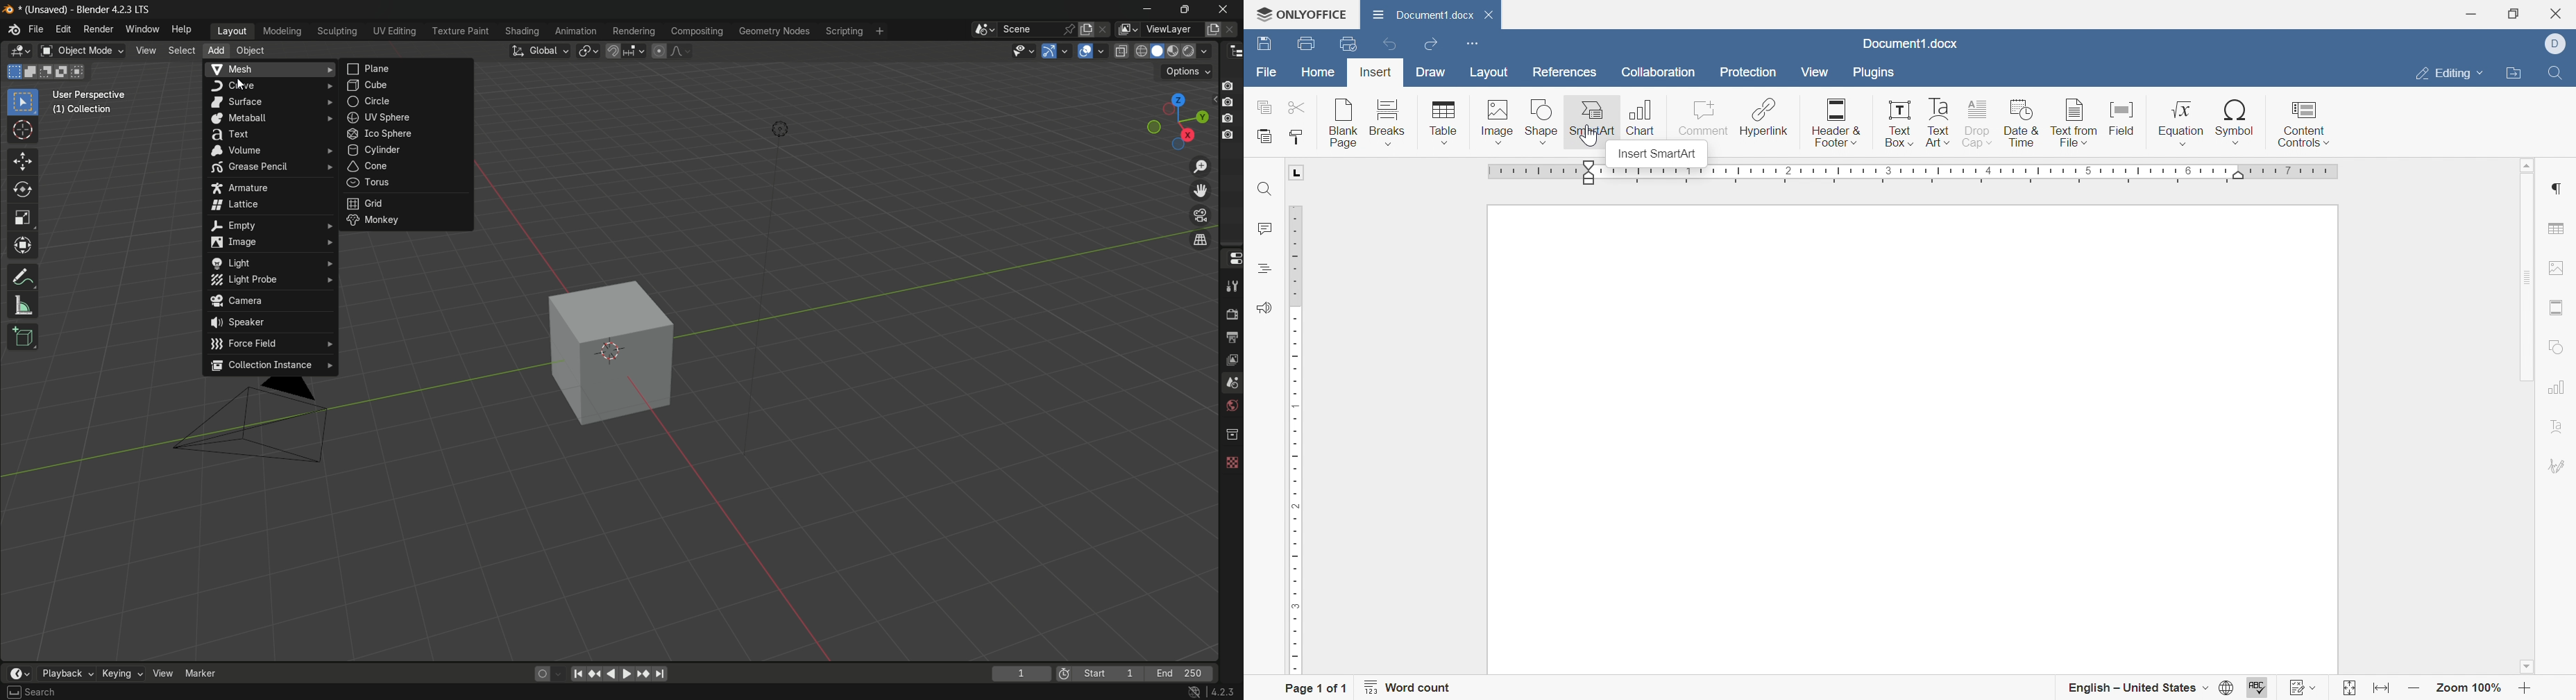 The width and height of the screenshot is (2576, 700). What do you see at coordinates (1298, 138) in the screenshot?
I see `Copy style` at bounding box center [1298, 138].